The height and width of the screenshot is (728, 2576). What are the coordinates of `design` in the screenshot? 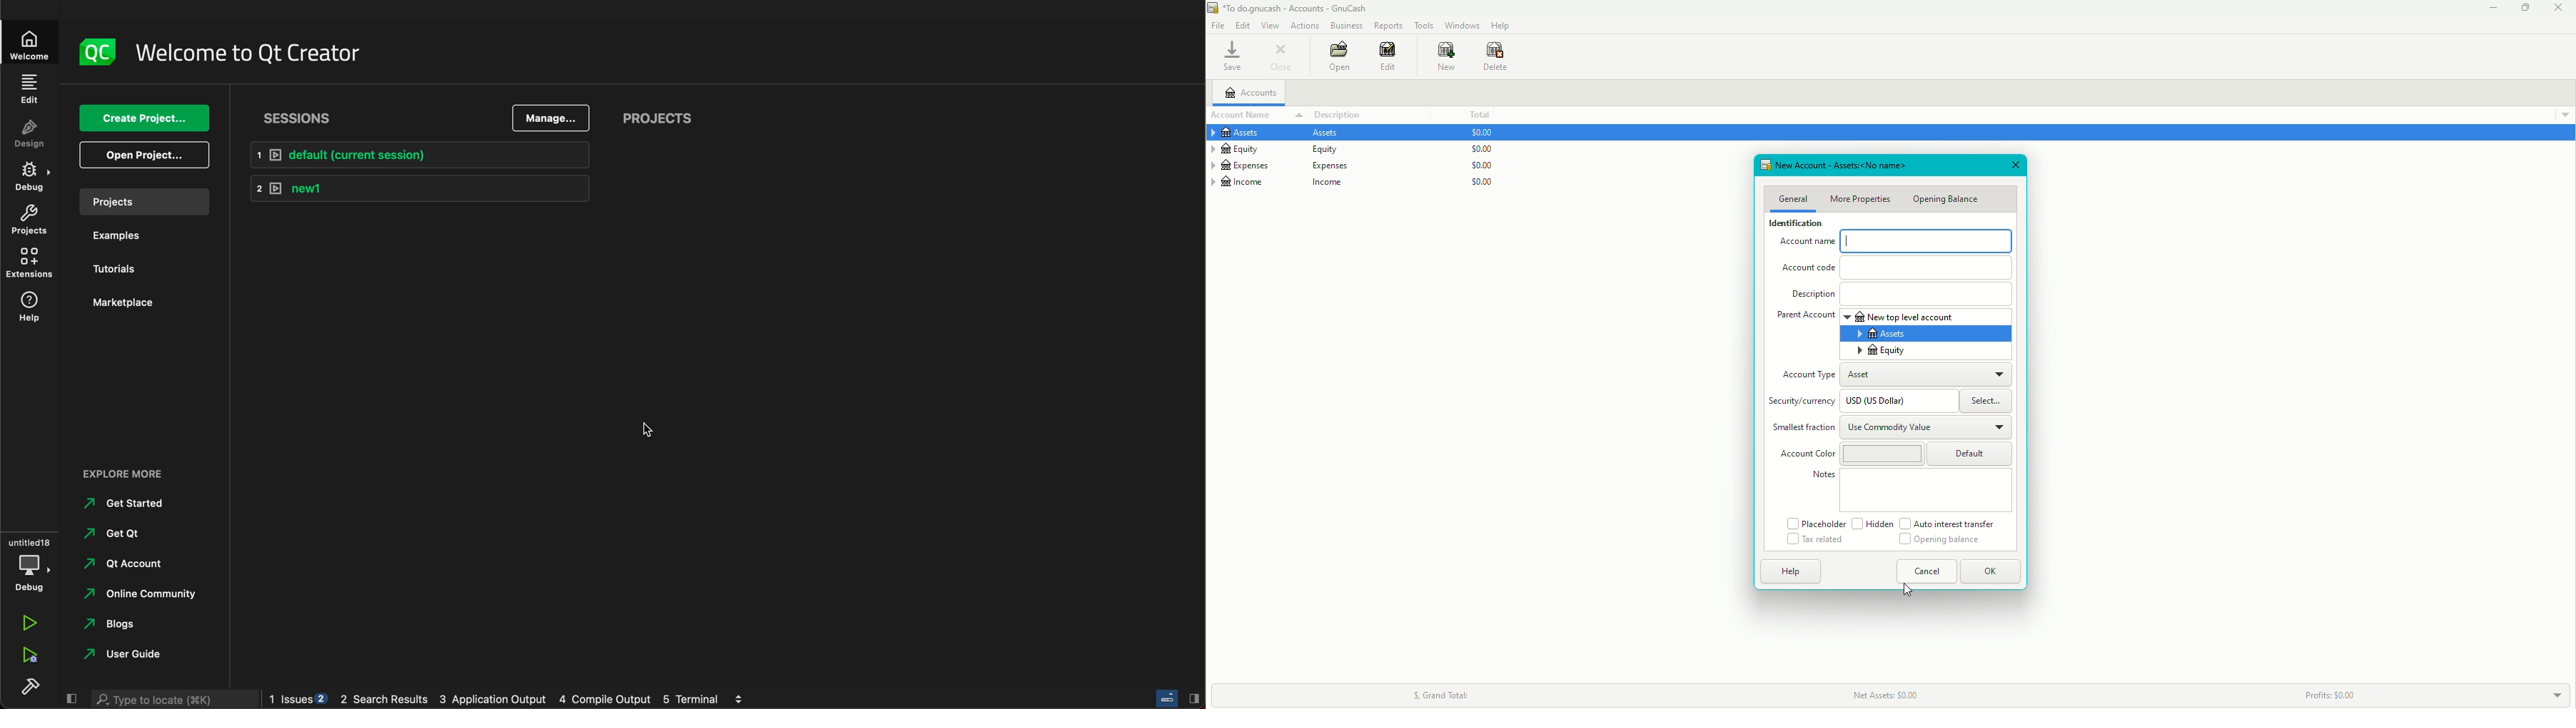 It's located at (30, 135).